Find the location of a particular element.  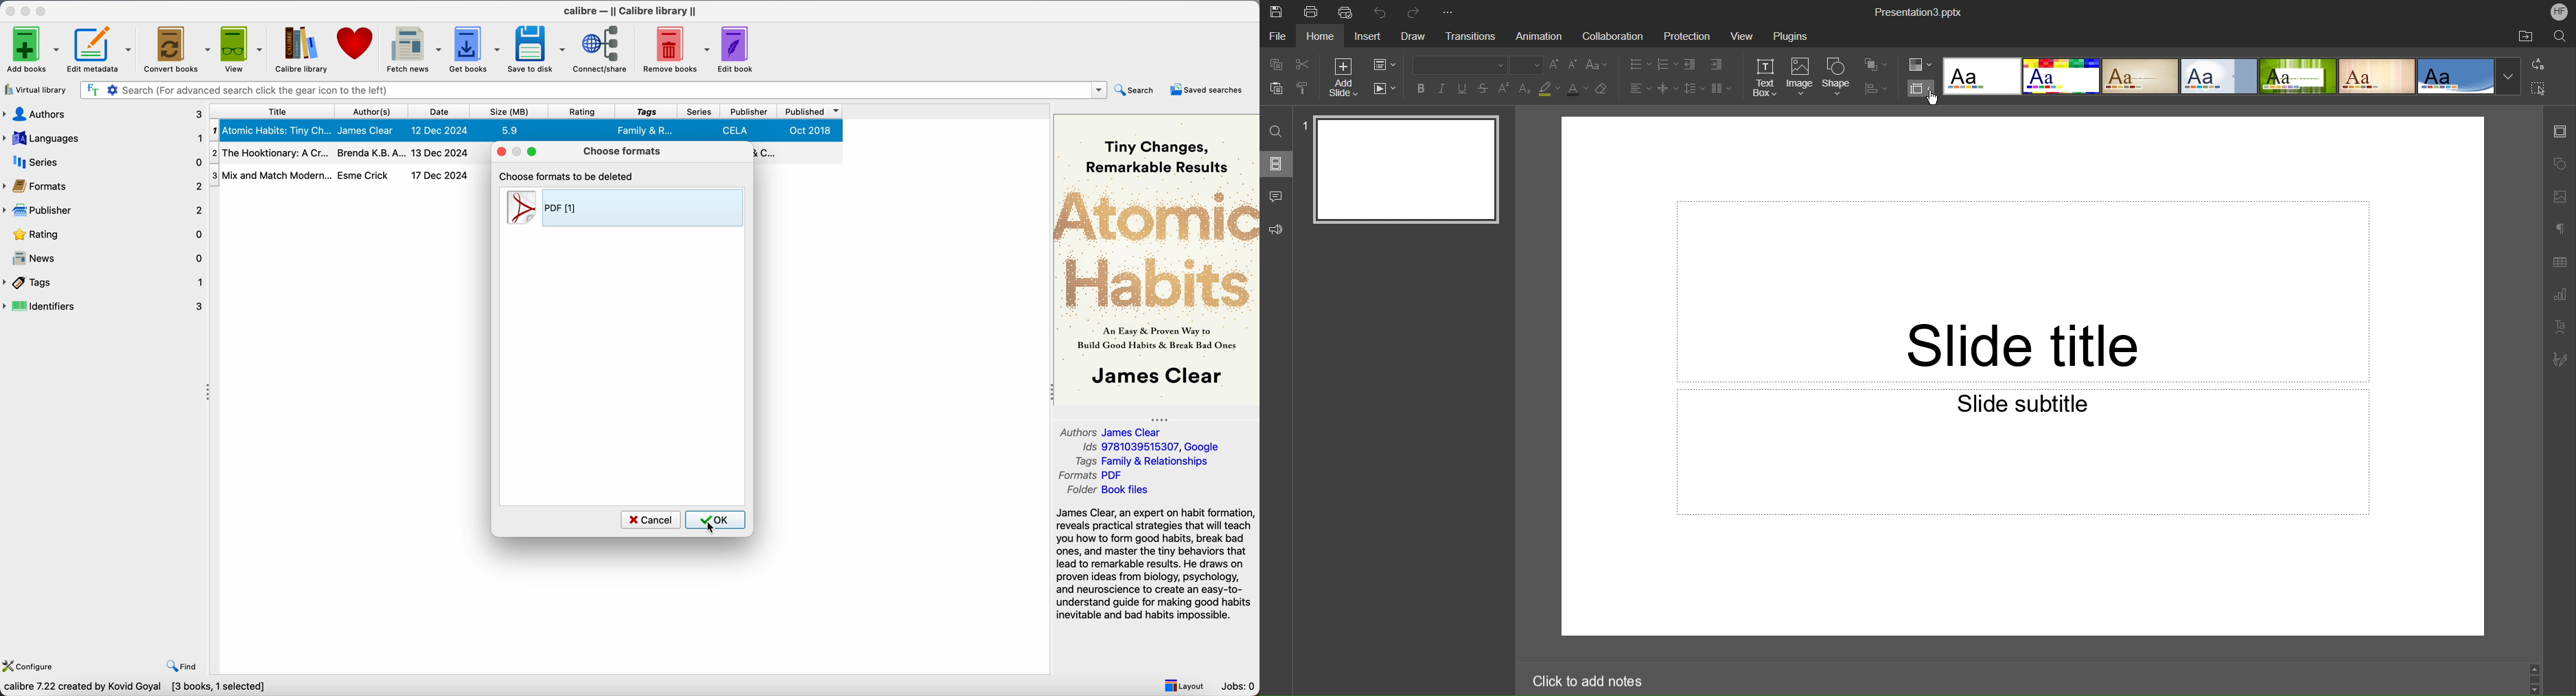

Slide Templates is located at coordinates (2231, 77).